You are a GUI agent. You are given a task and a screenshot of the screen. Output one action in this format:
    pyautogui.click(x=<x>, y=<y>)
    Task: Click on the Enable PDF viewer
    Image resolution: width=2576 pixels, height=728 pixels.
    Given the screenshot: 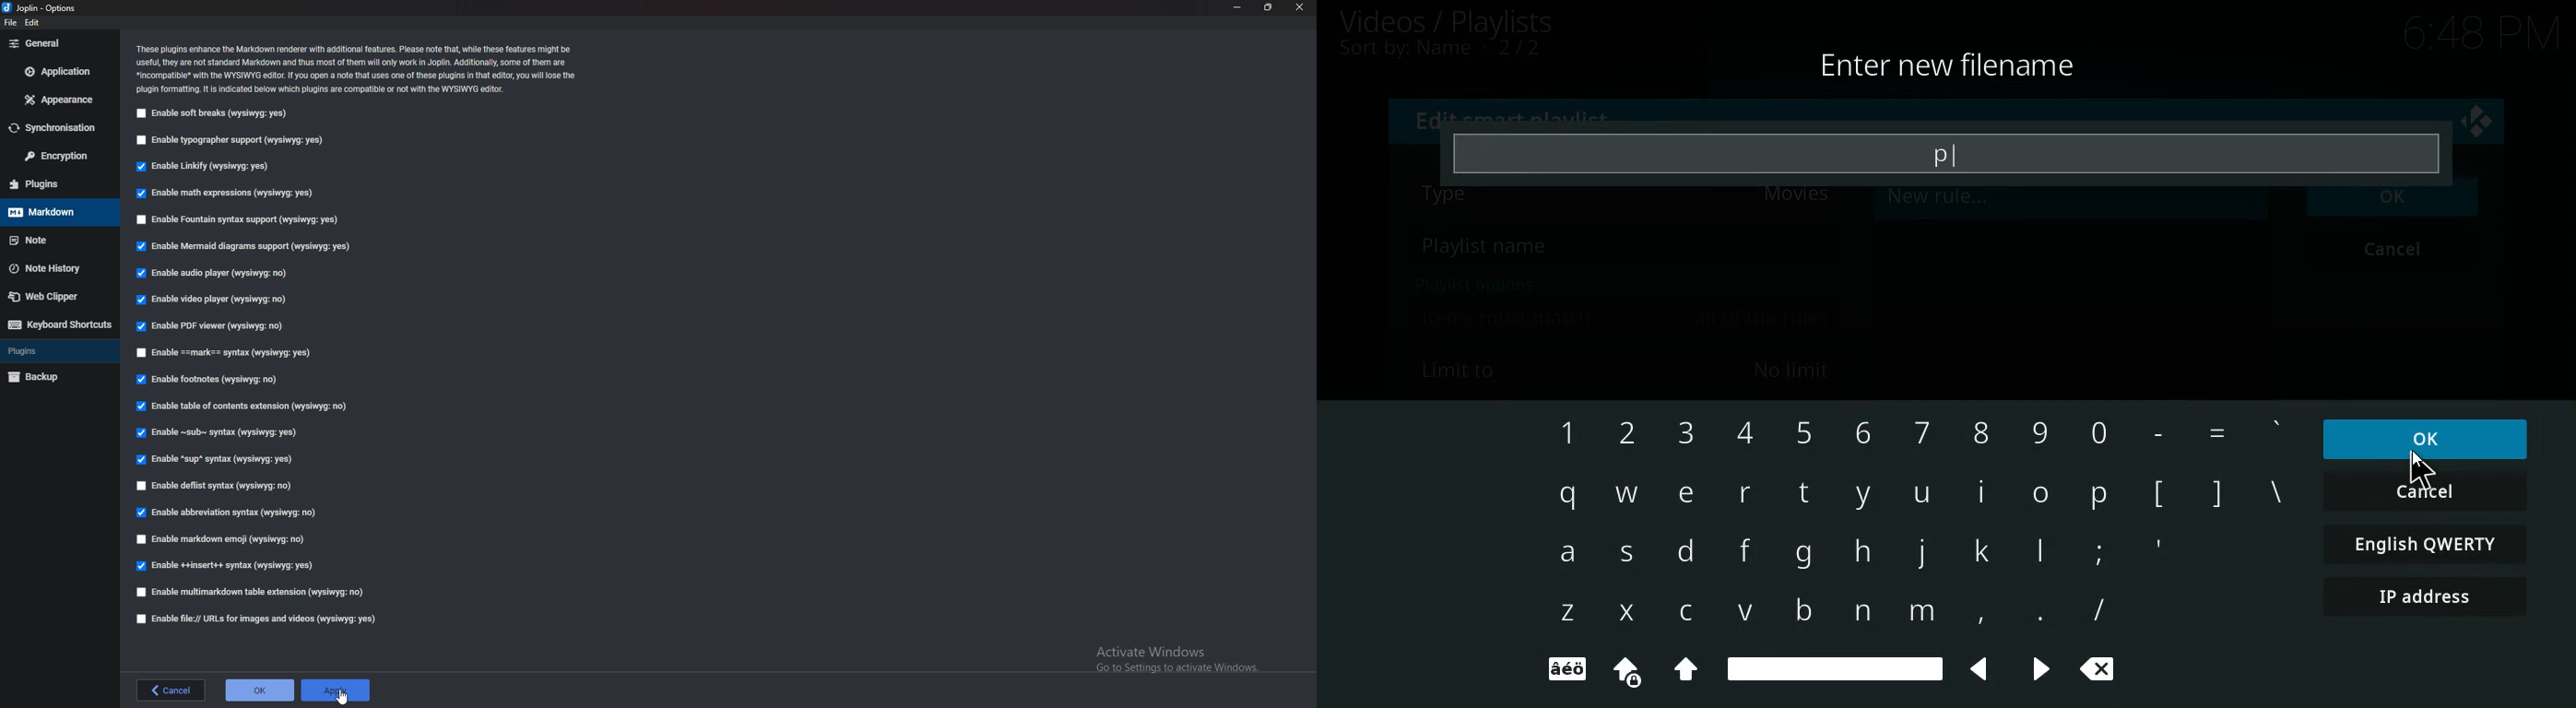 What is the action you would take?
    pyautogui.click(x=205, y=327)
    